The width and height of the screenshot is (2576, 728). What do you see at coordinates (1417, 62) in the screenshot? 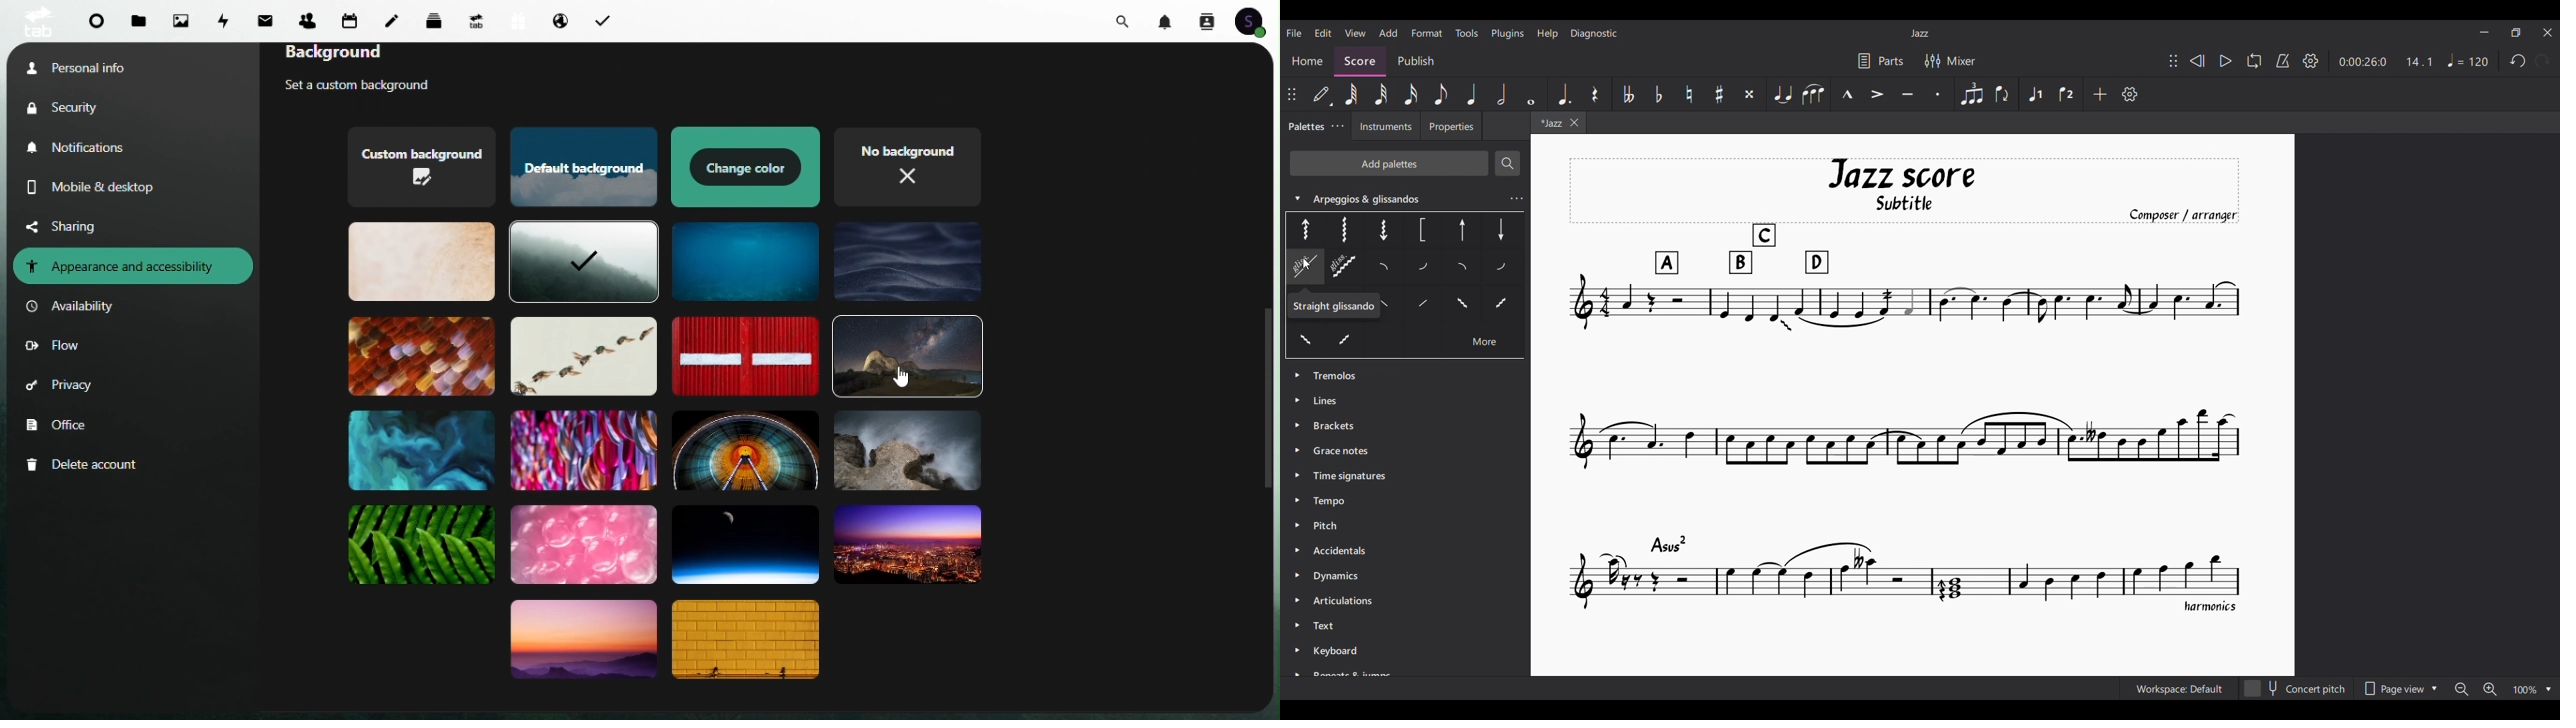
I see `Publish` at bounding box center [1417, 62].